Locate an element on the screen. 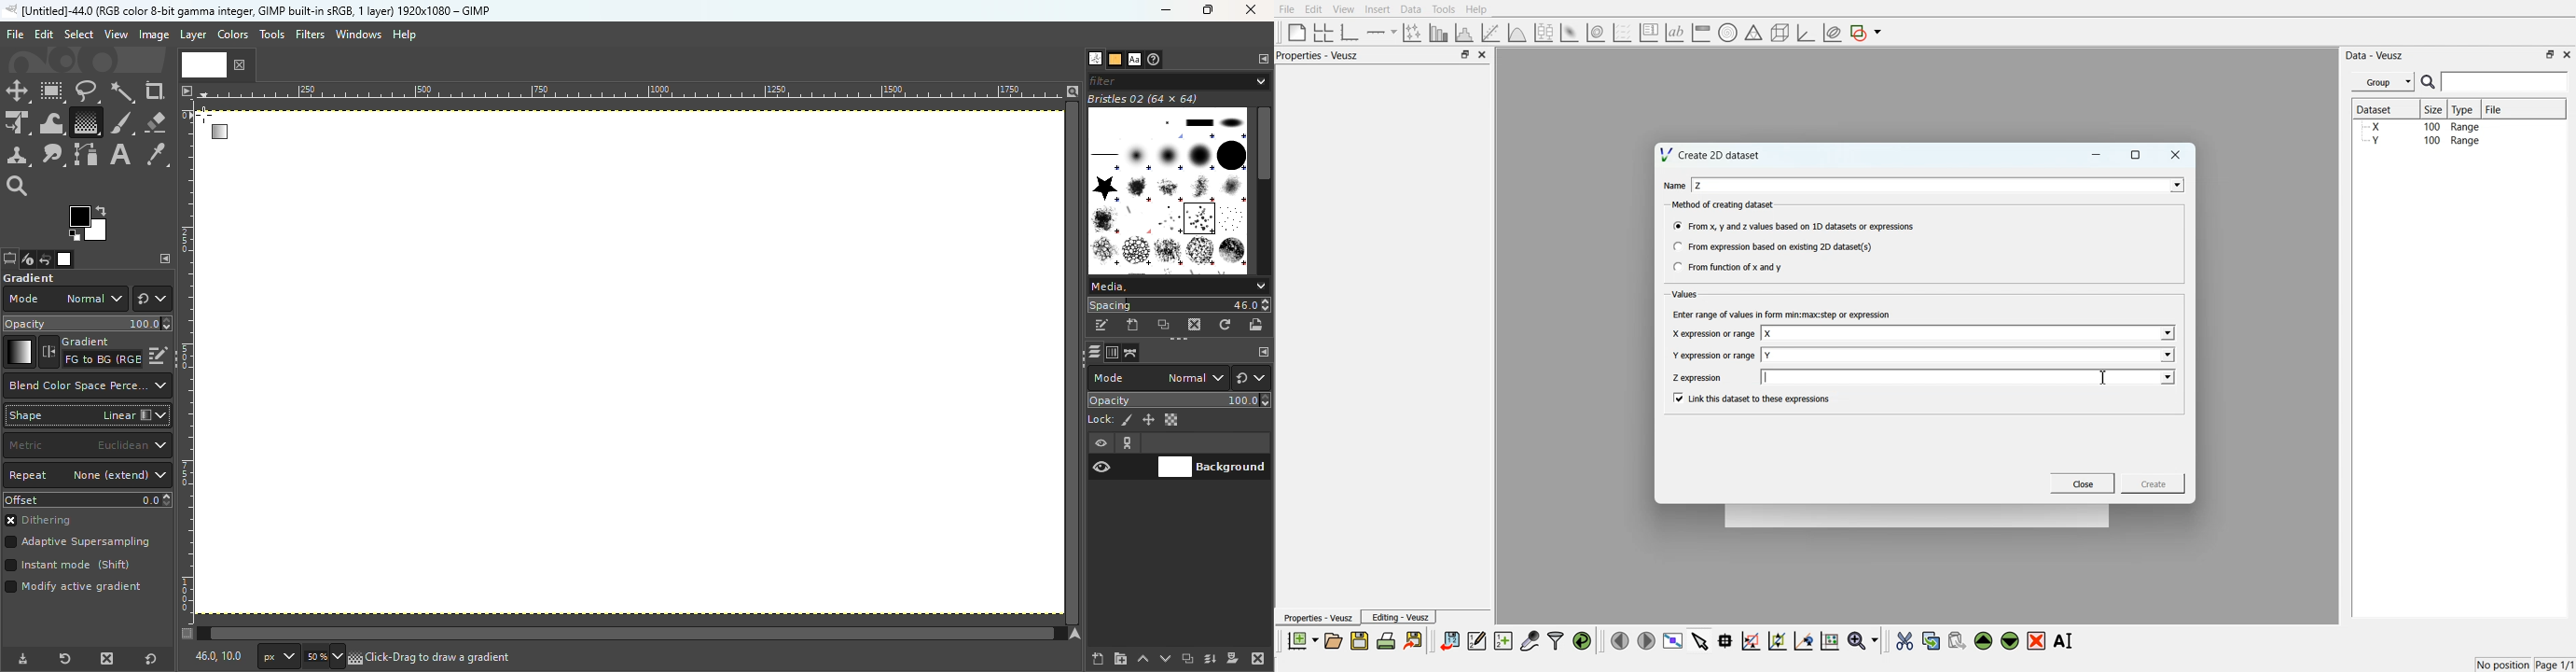 Image resolution: width=2576 pixels, height=672 pixels. Editing - Veusz is located at coordinates (1399, 616).